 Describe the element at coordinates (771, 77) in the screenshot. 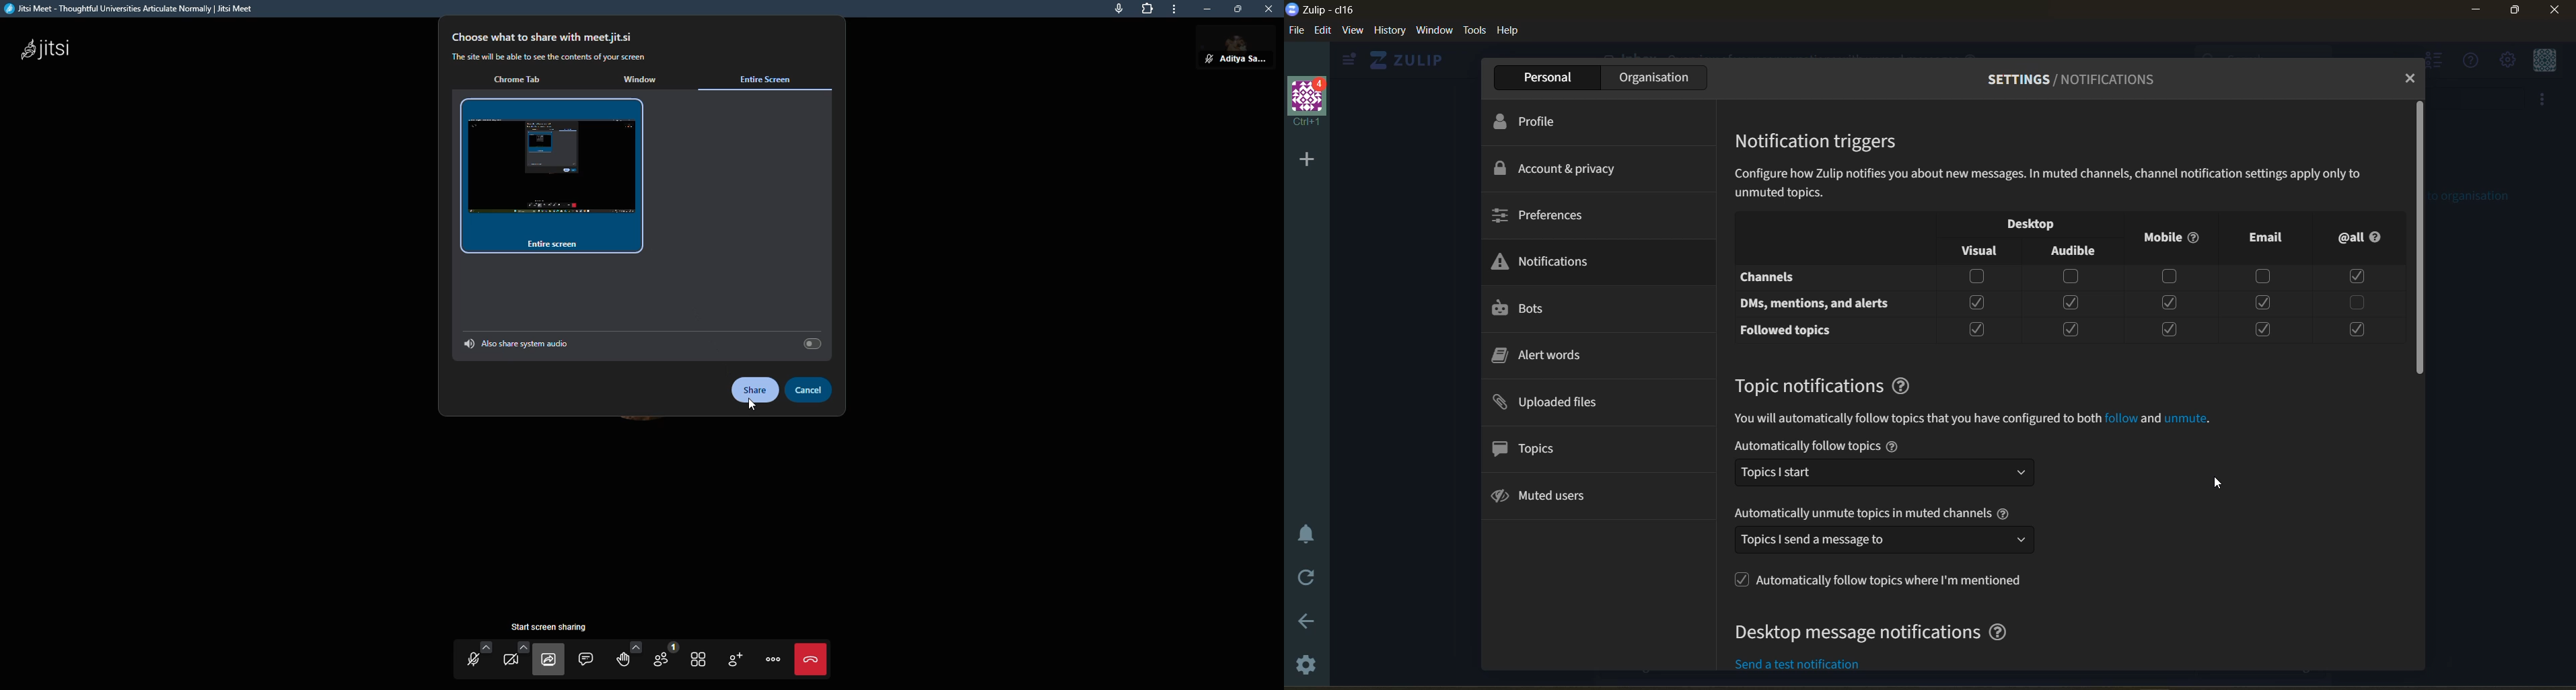

I see `entire screen` at that location.